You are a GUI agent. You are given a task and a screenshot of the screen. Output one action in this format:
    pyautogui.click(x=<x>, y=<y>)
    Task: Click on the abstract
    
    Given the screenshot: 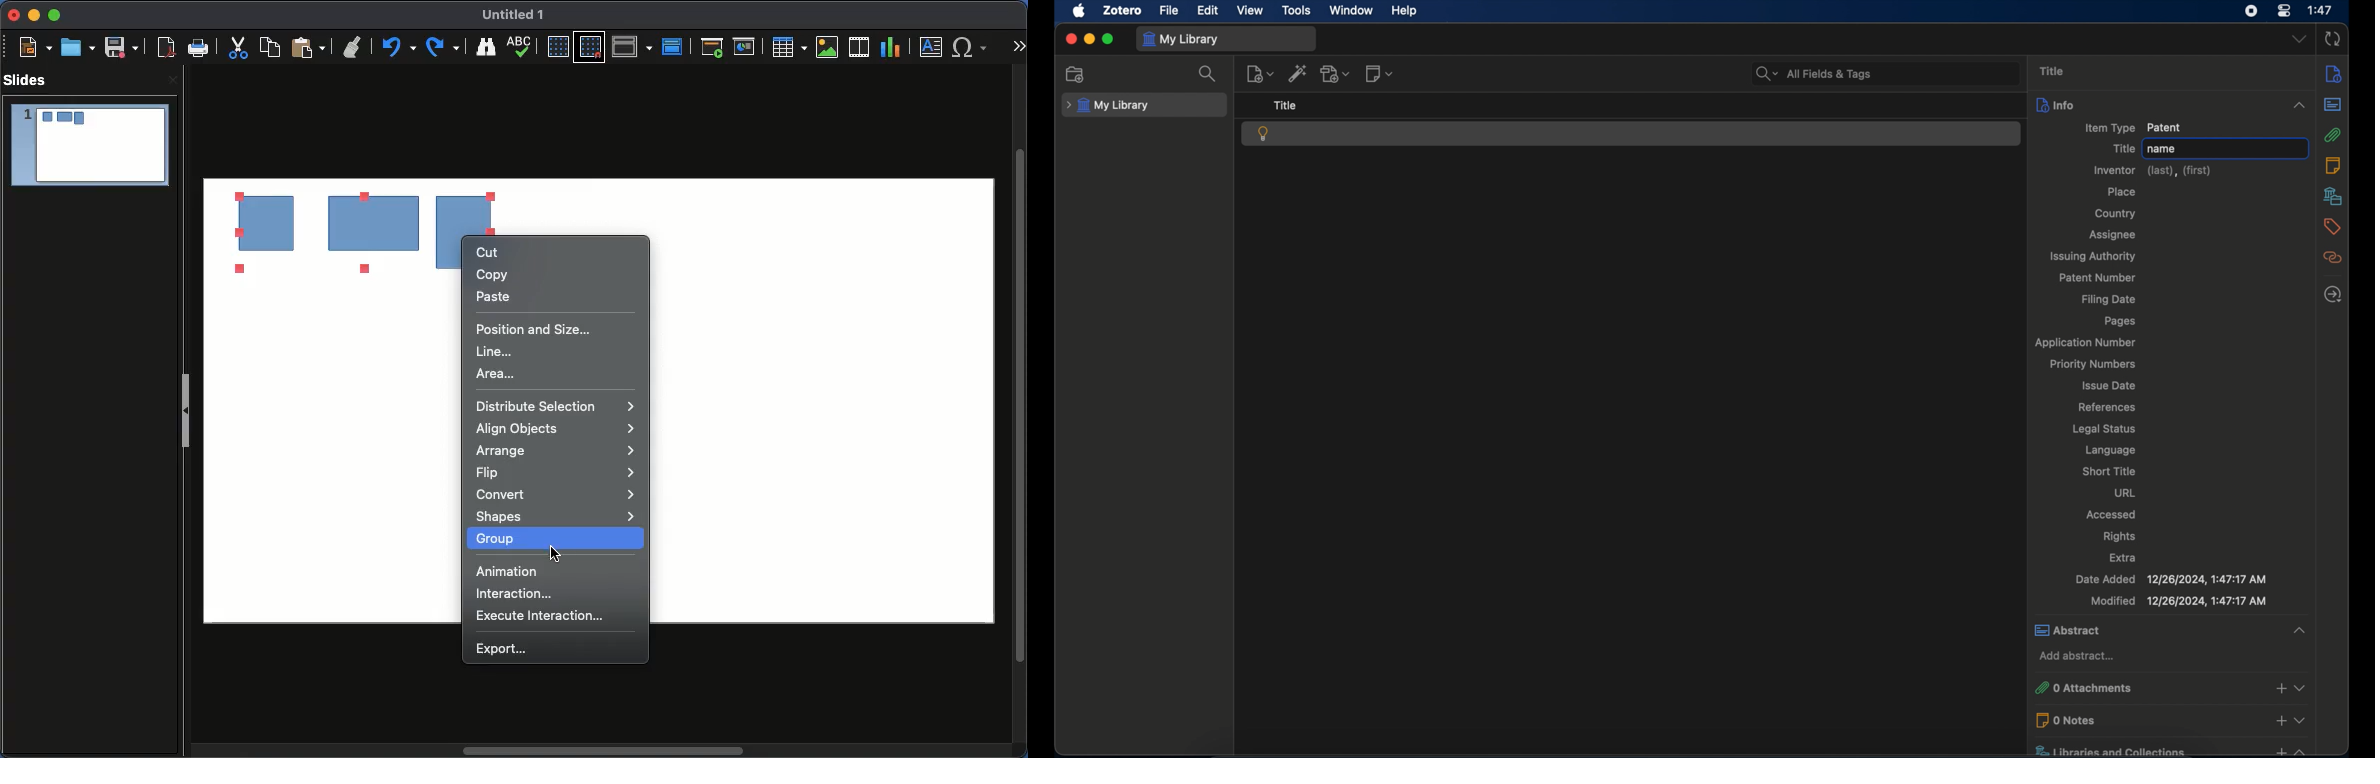 What is the action you would take?
    pyautogui.click(x=2148, y=631)
    